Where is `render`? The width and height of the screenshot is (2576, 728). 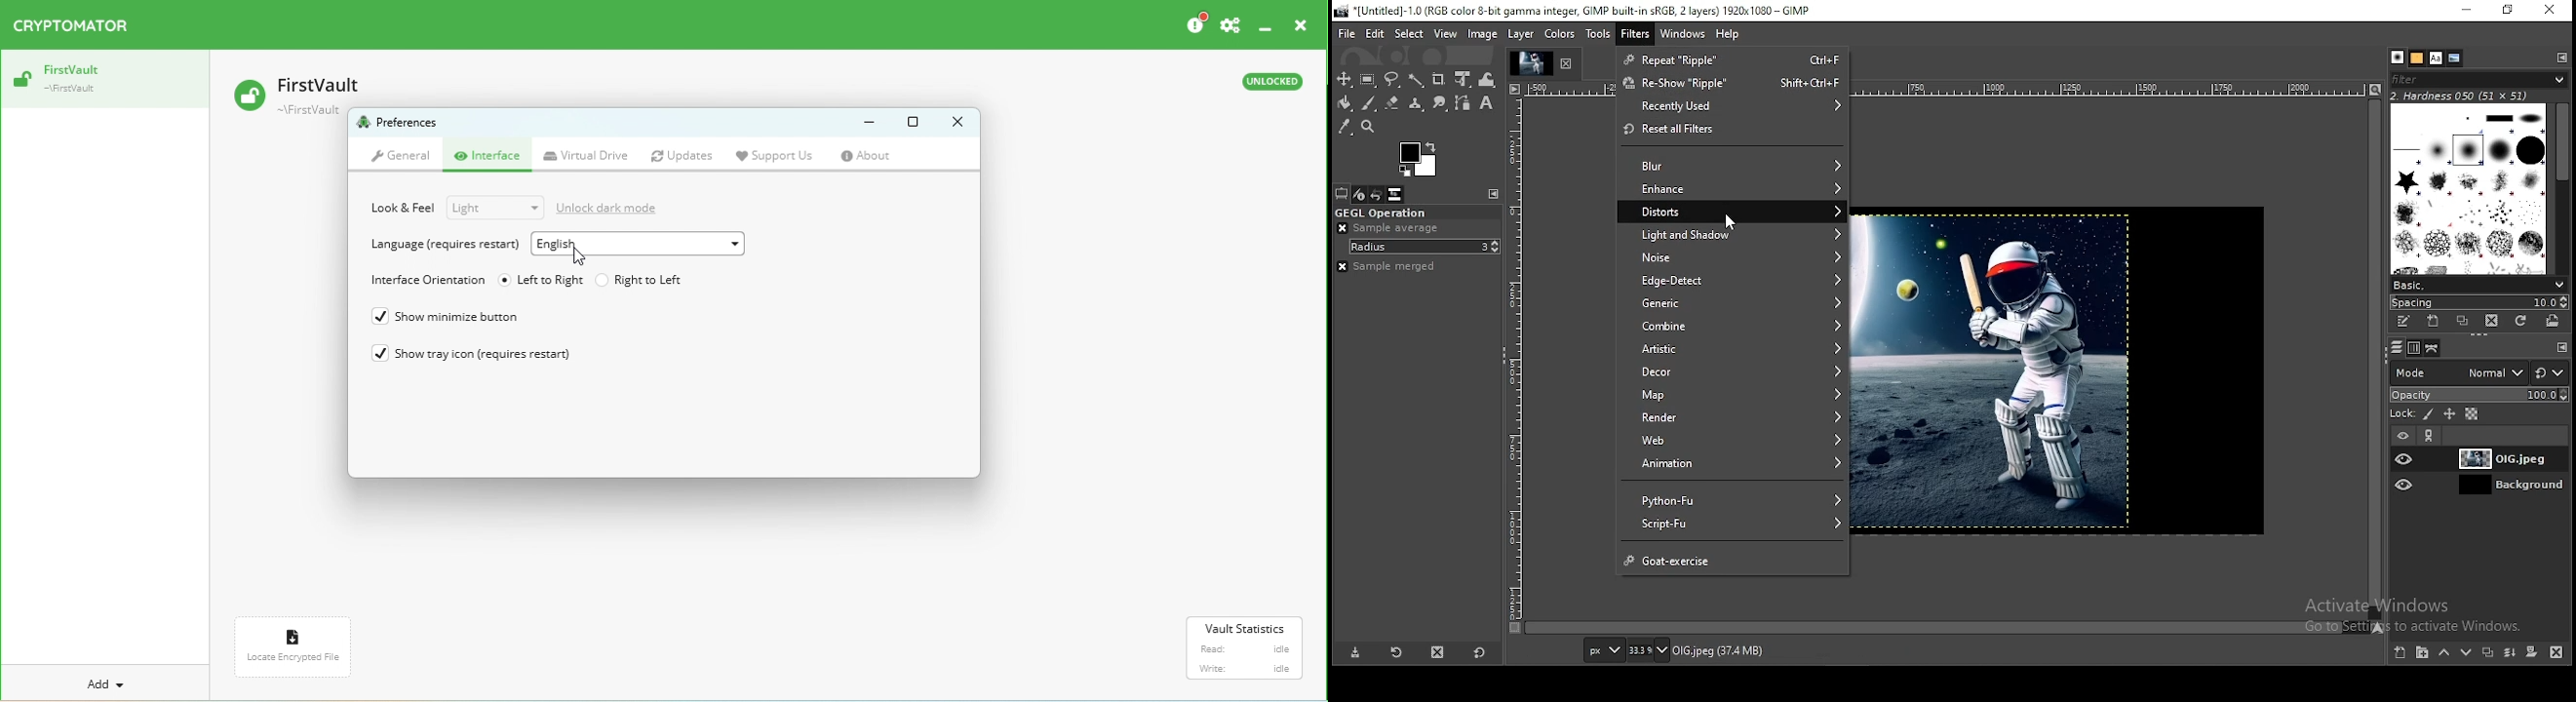 render is located at coordinates (1737, 416).